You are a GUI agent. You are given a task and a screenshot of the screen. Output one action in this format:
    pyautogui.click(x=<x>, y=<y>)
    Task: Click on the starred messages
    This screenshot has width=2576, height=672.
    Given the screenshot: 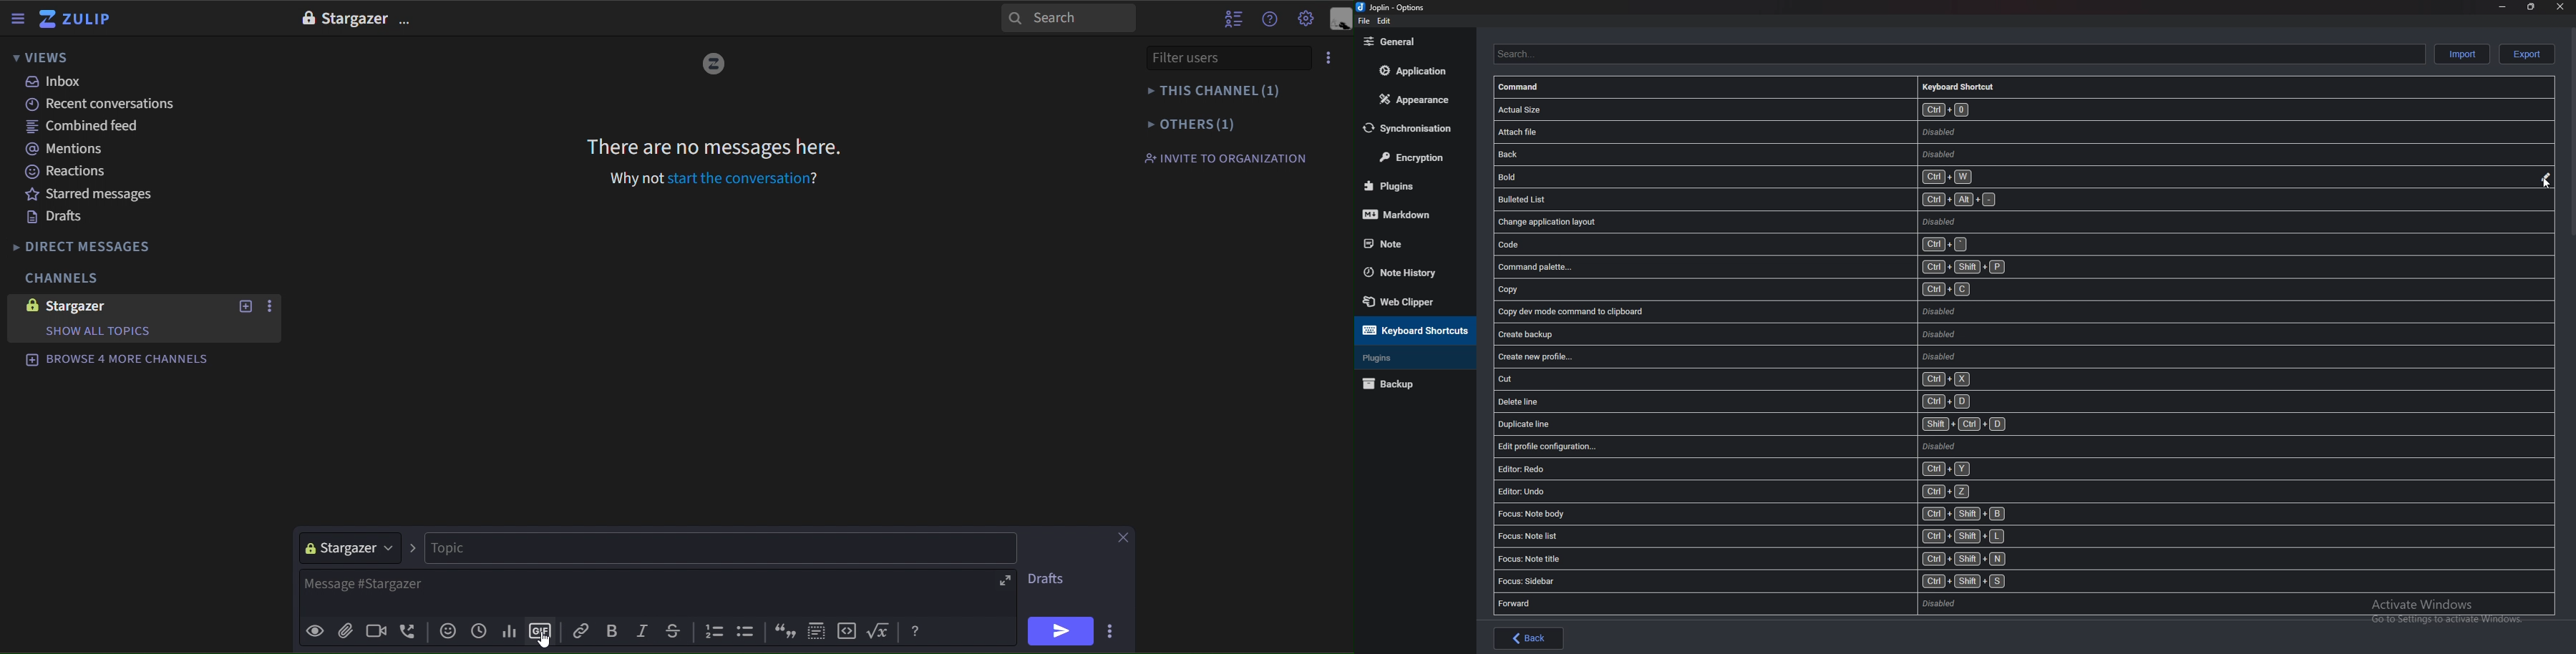 What is the action you would take?
    pyautogui.click(x=91, y=193)
    